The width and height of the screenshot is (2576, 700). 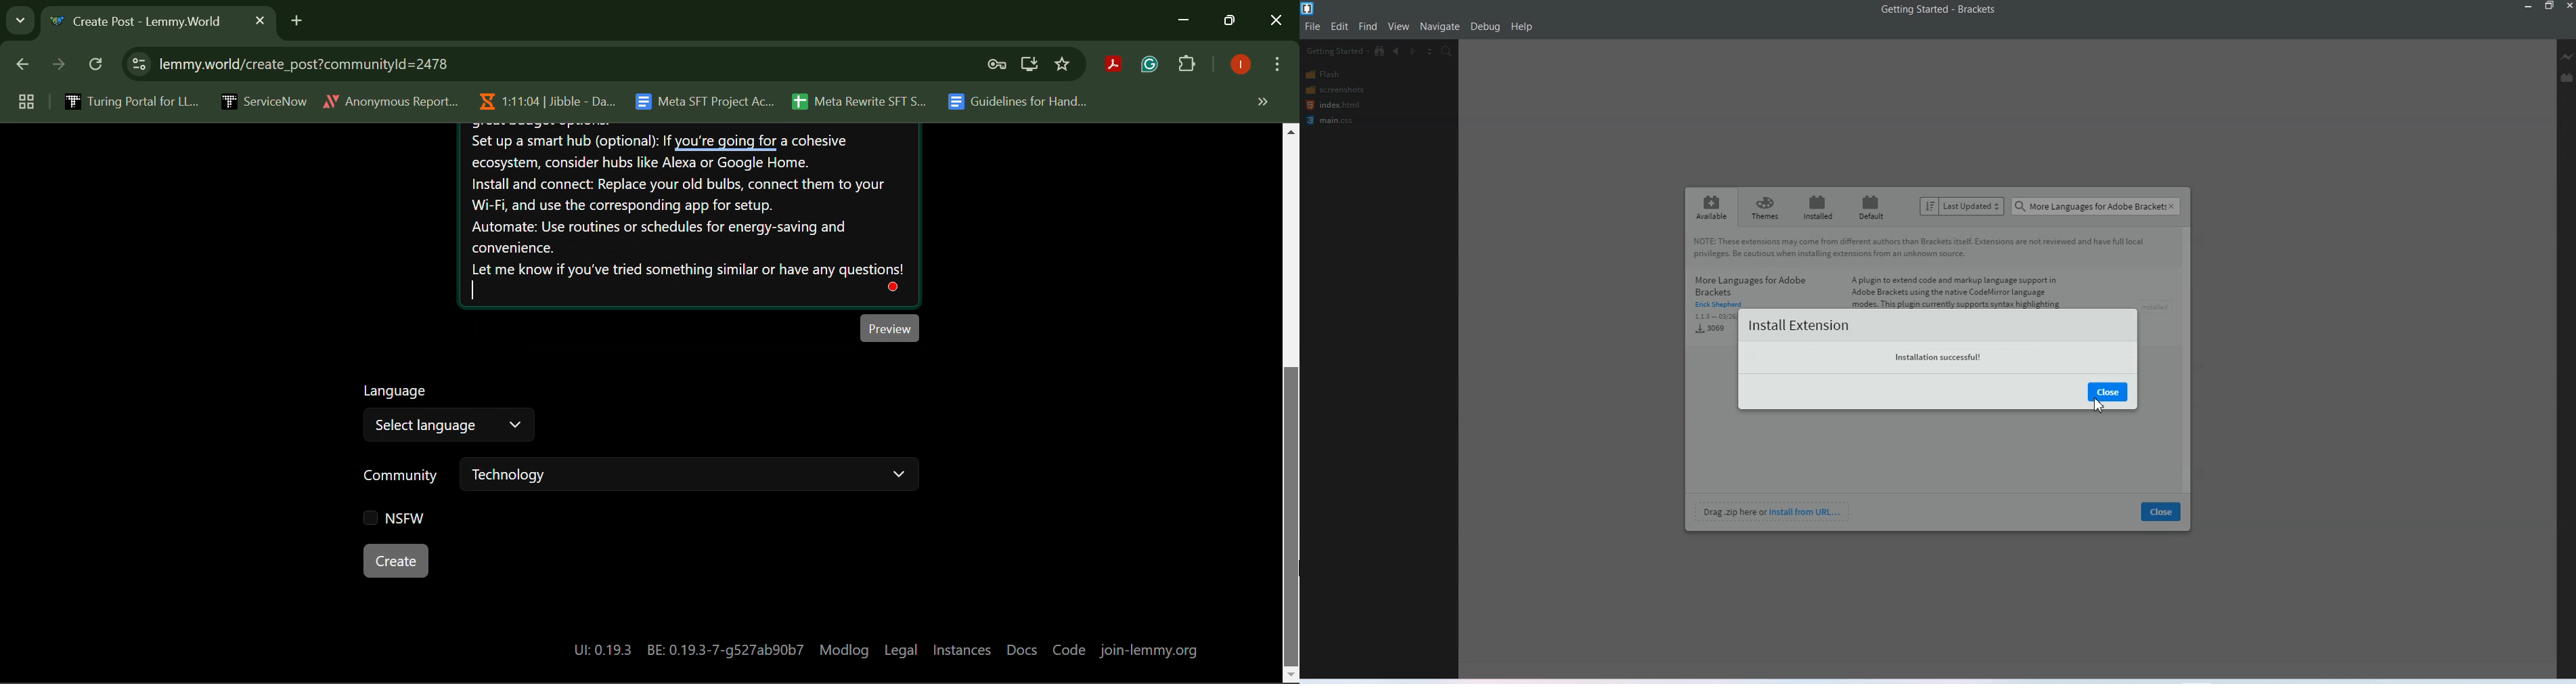 I want to click on Meta Rewrite SFT, so click(x=864, y=100).